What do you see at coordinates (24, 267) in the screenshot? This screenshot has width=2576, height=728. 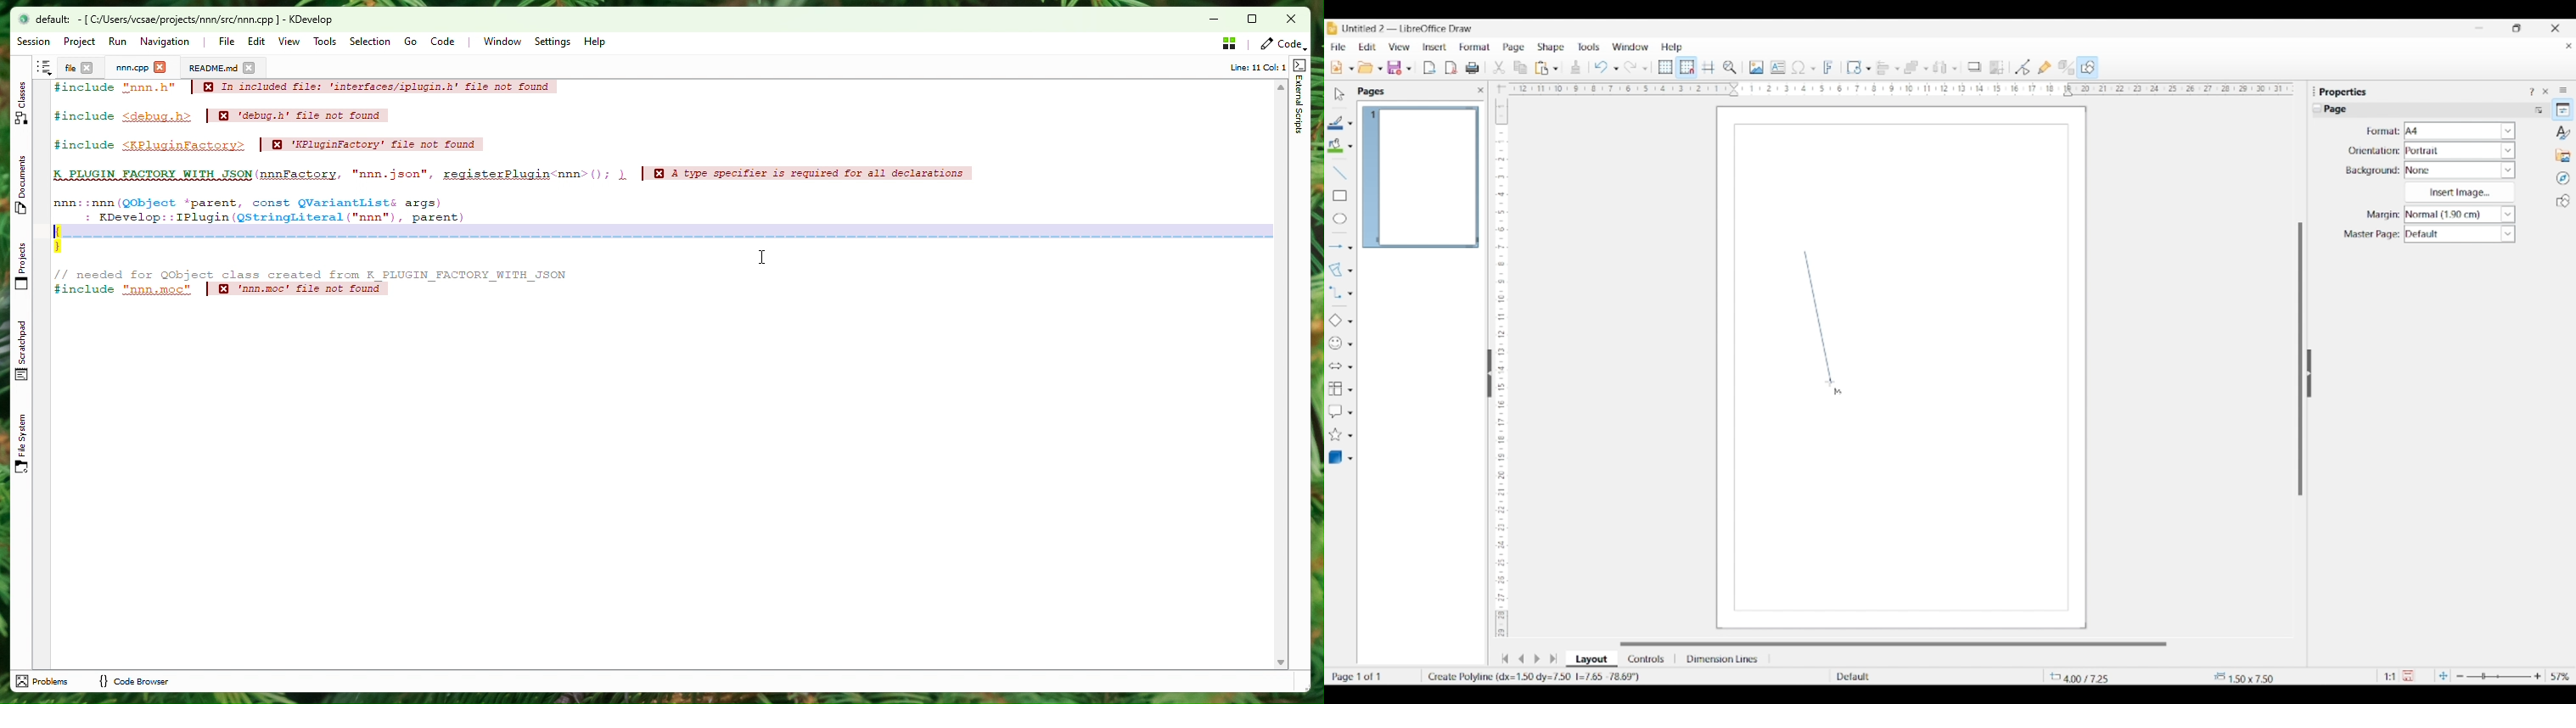 I see `Projects` at bounding box center [24, 267].